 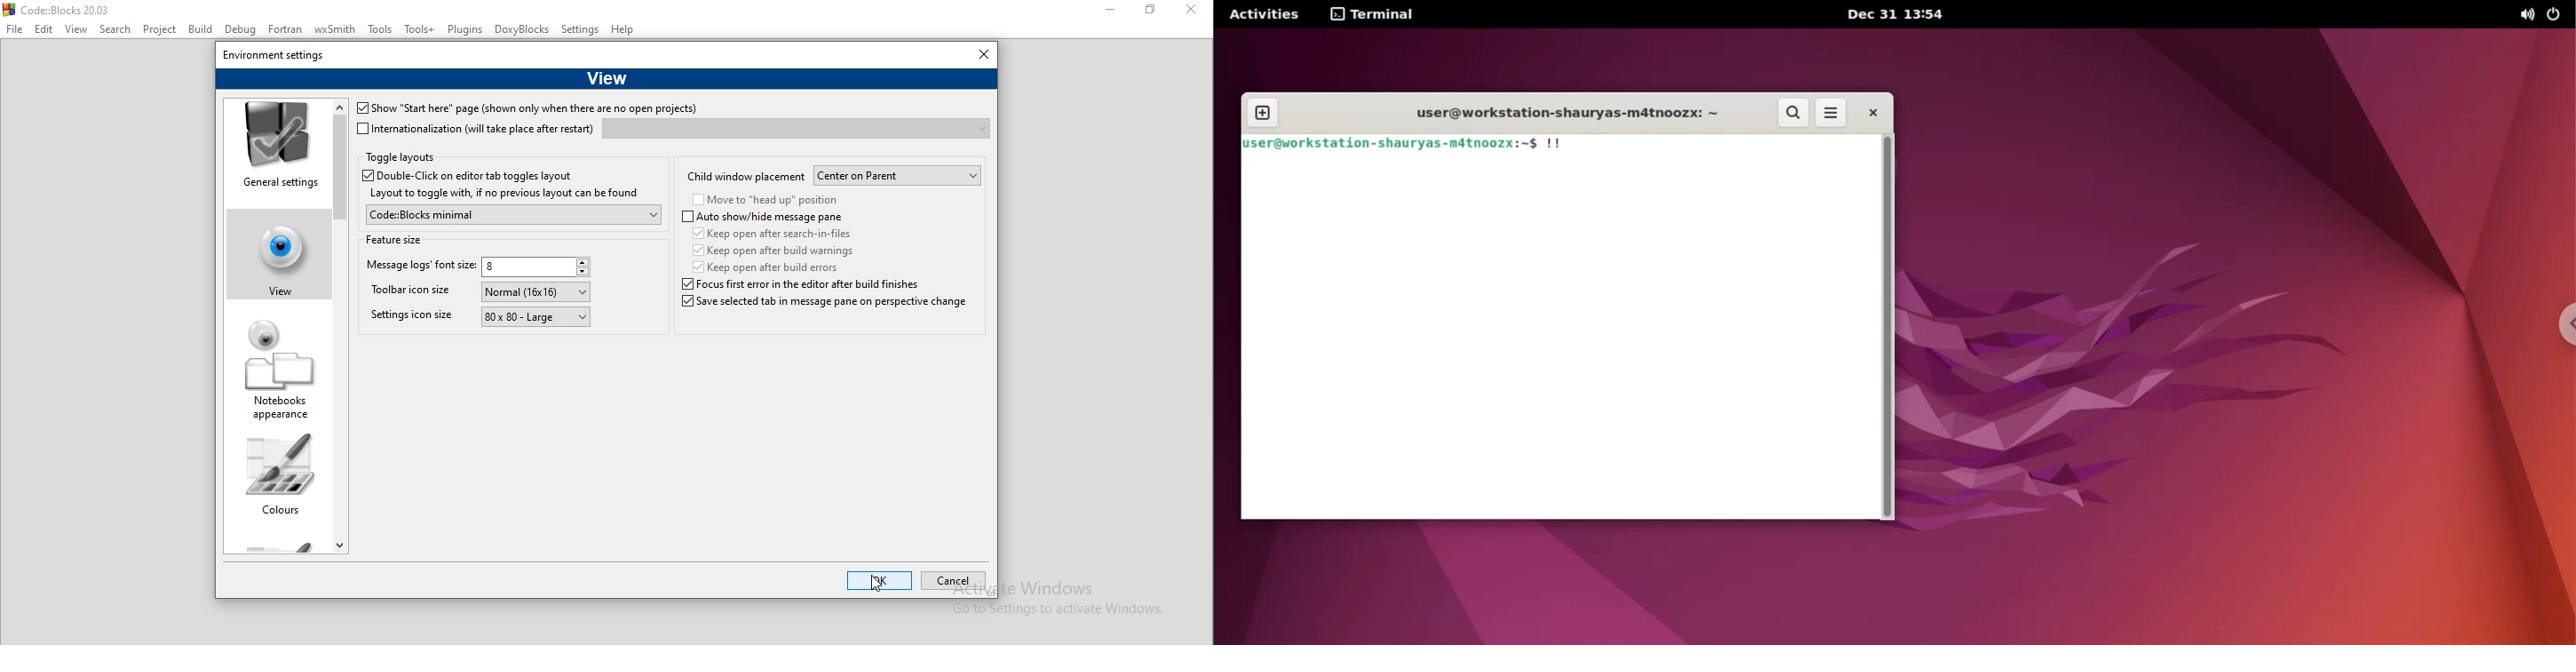 What do you see at coordinates (274, 53) in the screenshot?
I see `environment settings` at bounding box center [274, 53].